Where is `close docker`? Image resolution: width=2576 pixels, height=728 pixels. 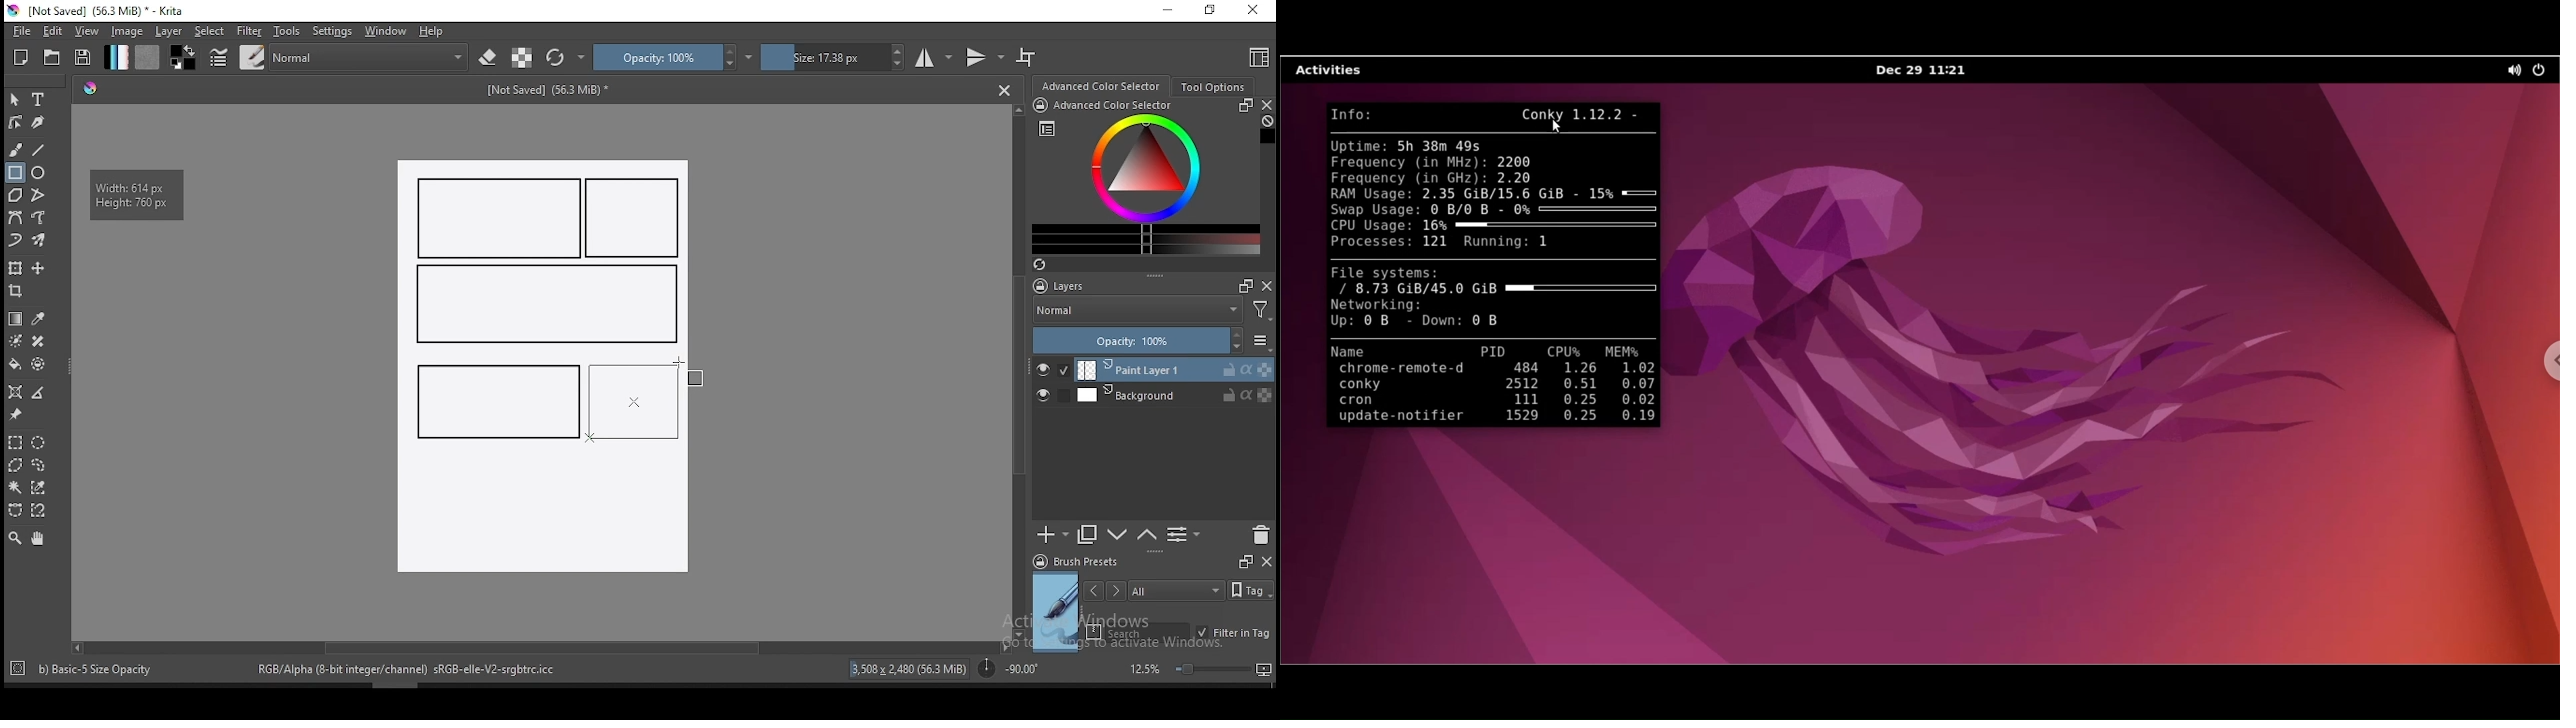 close docker is located at coordinates (1266, 105).